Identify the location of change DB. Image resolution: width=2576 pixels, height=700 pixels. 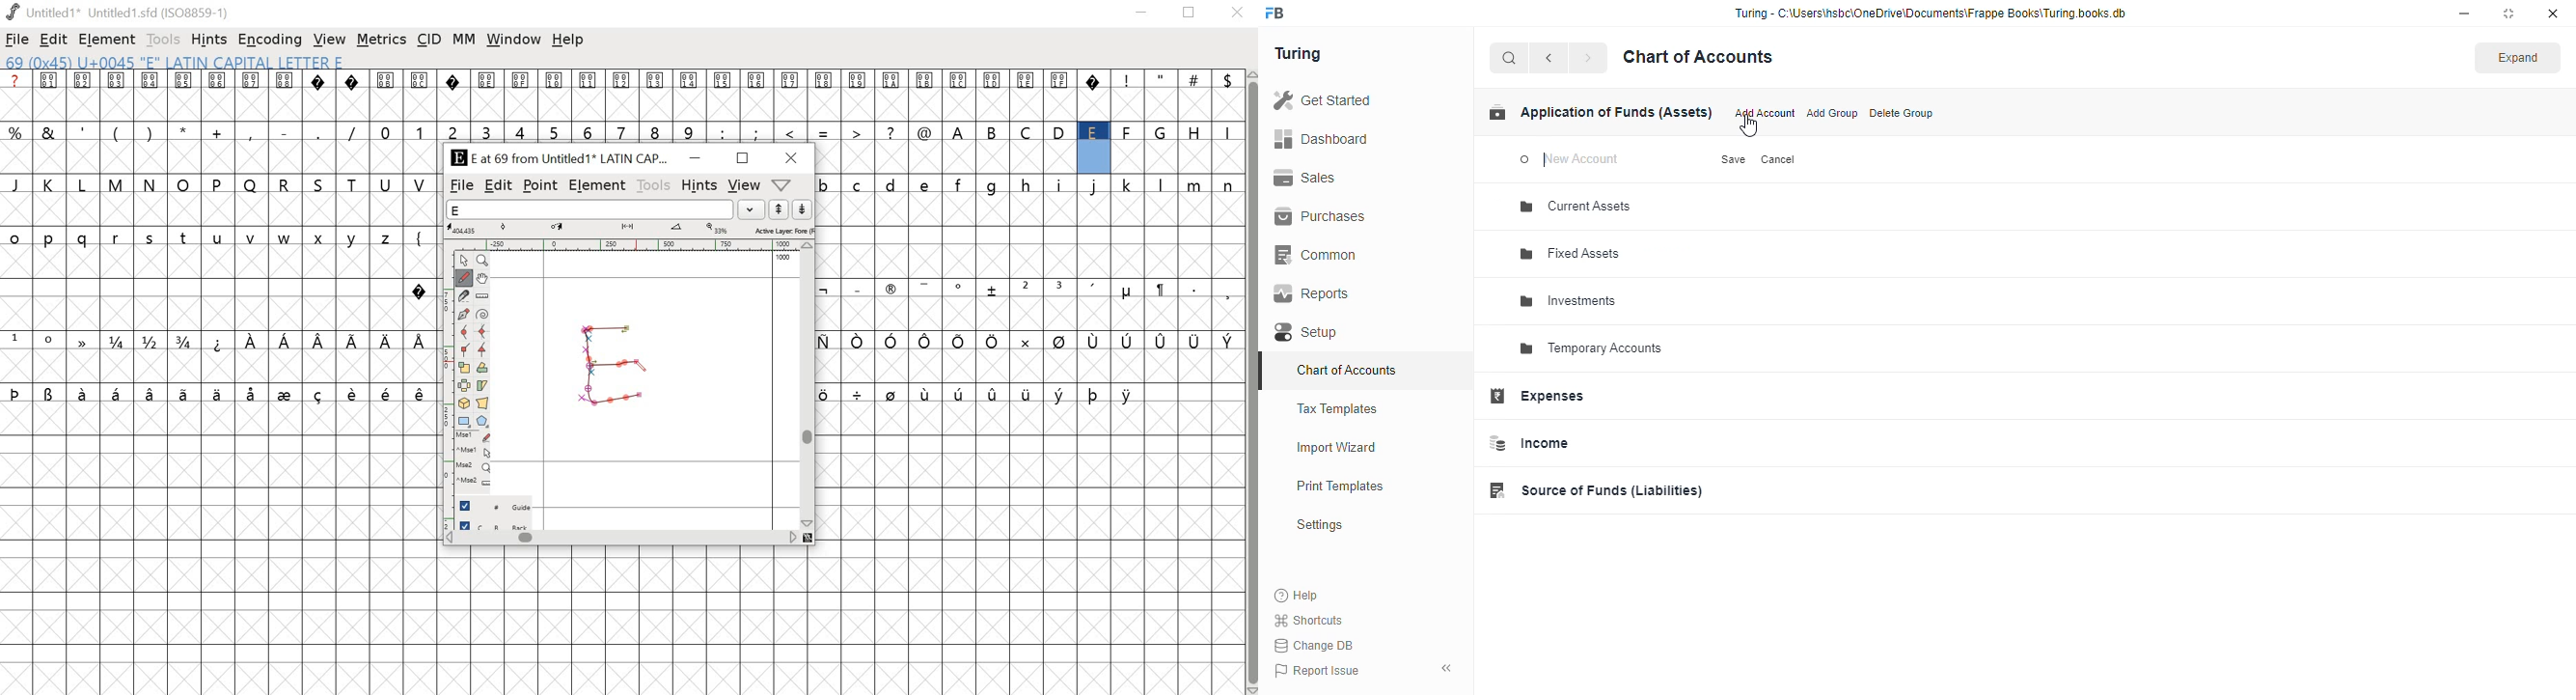
(1315, 645).